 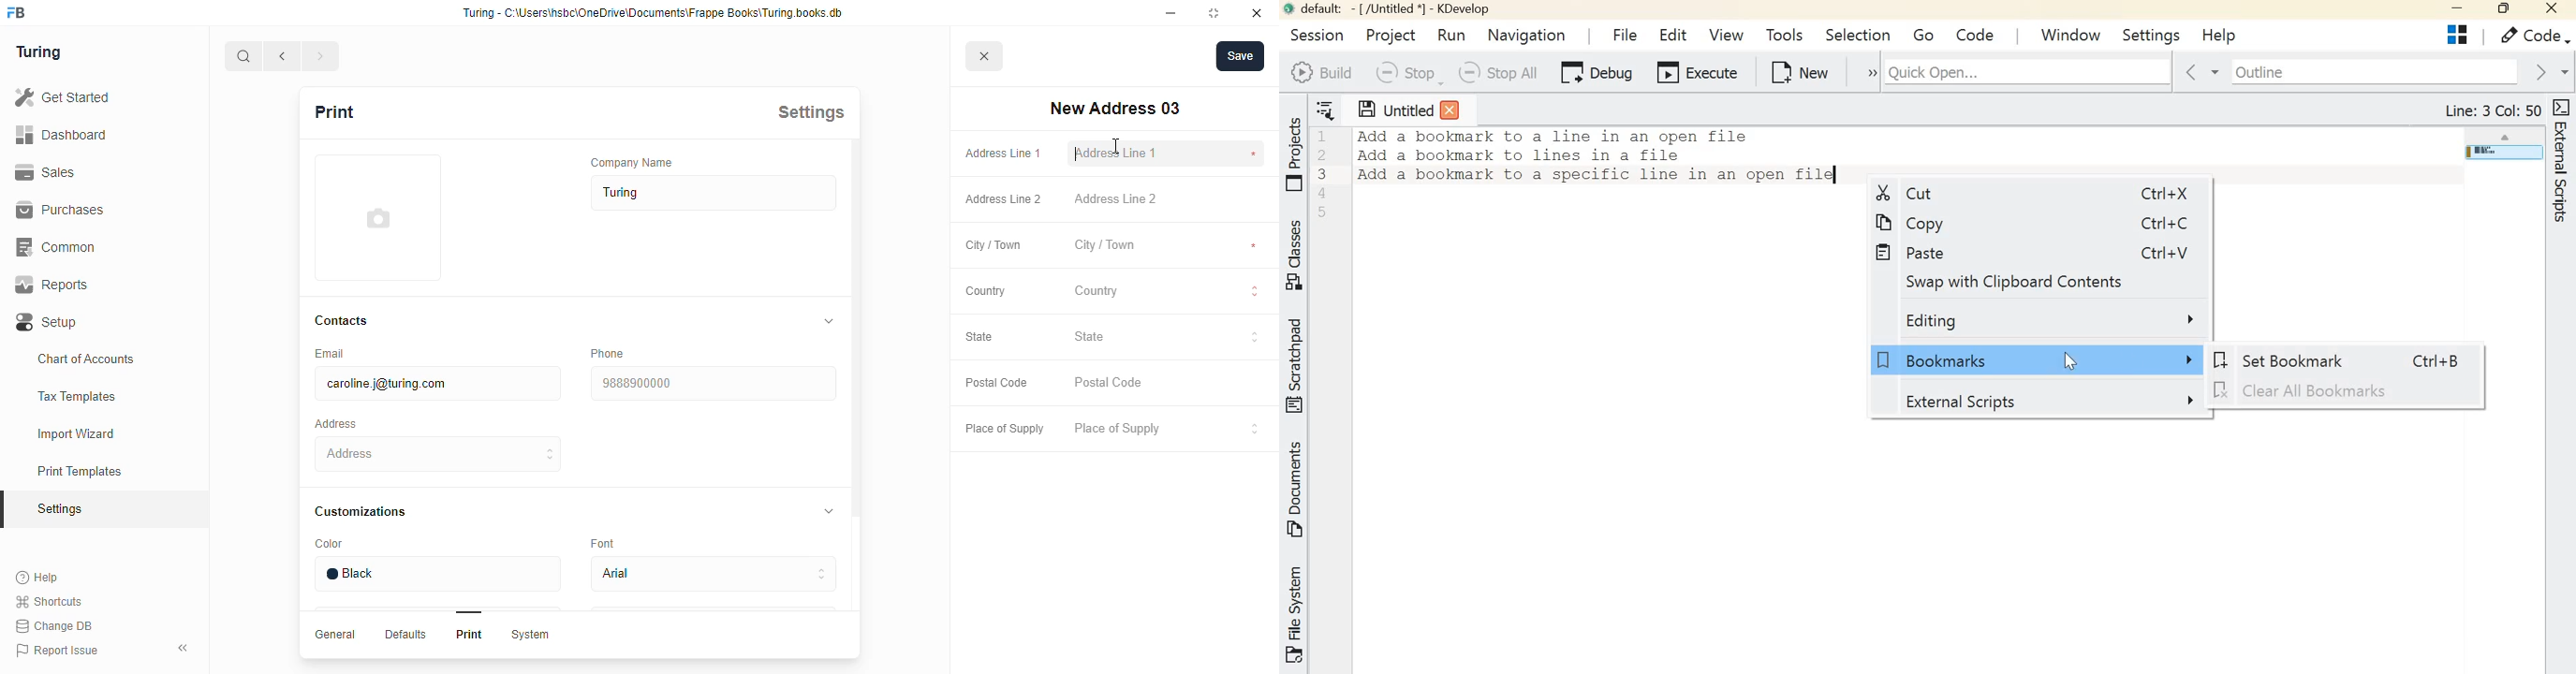 What do you see at coordinates (329, 544) in the screenshot?
I see `color` at bounding box center [329, 544].